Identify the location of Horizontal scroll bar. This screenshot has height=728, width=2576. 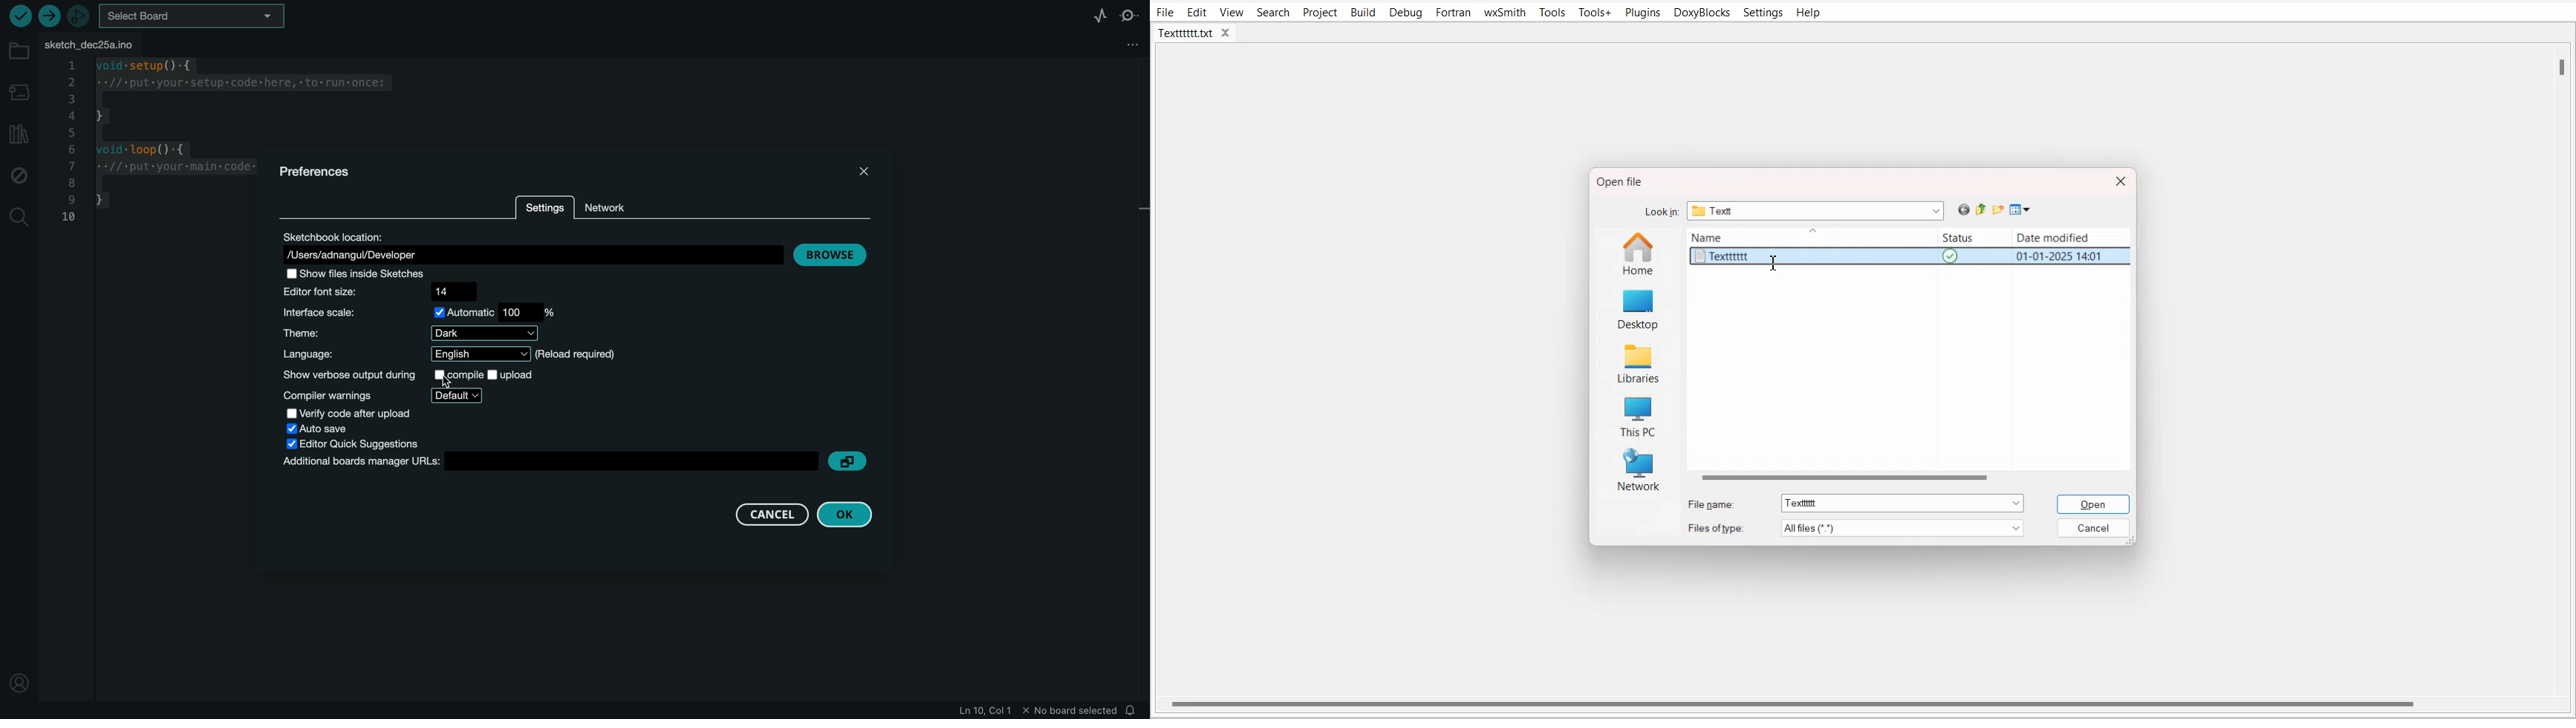
(1863, 703).